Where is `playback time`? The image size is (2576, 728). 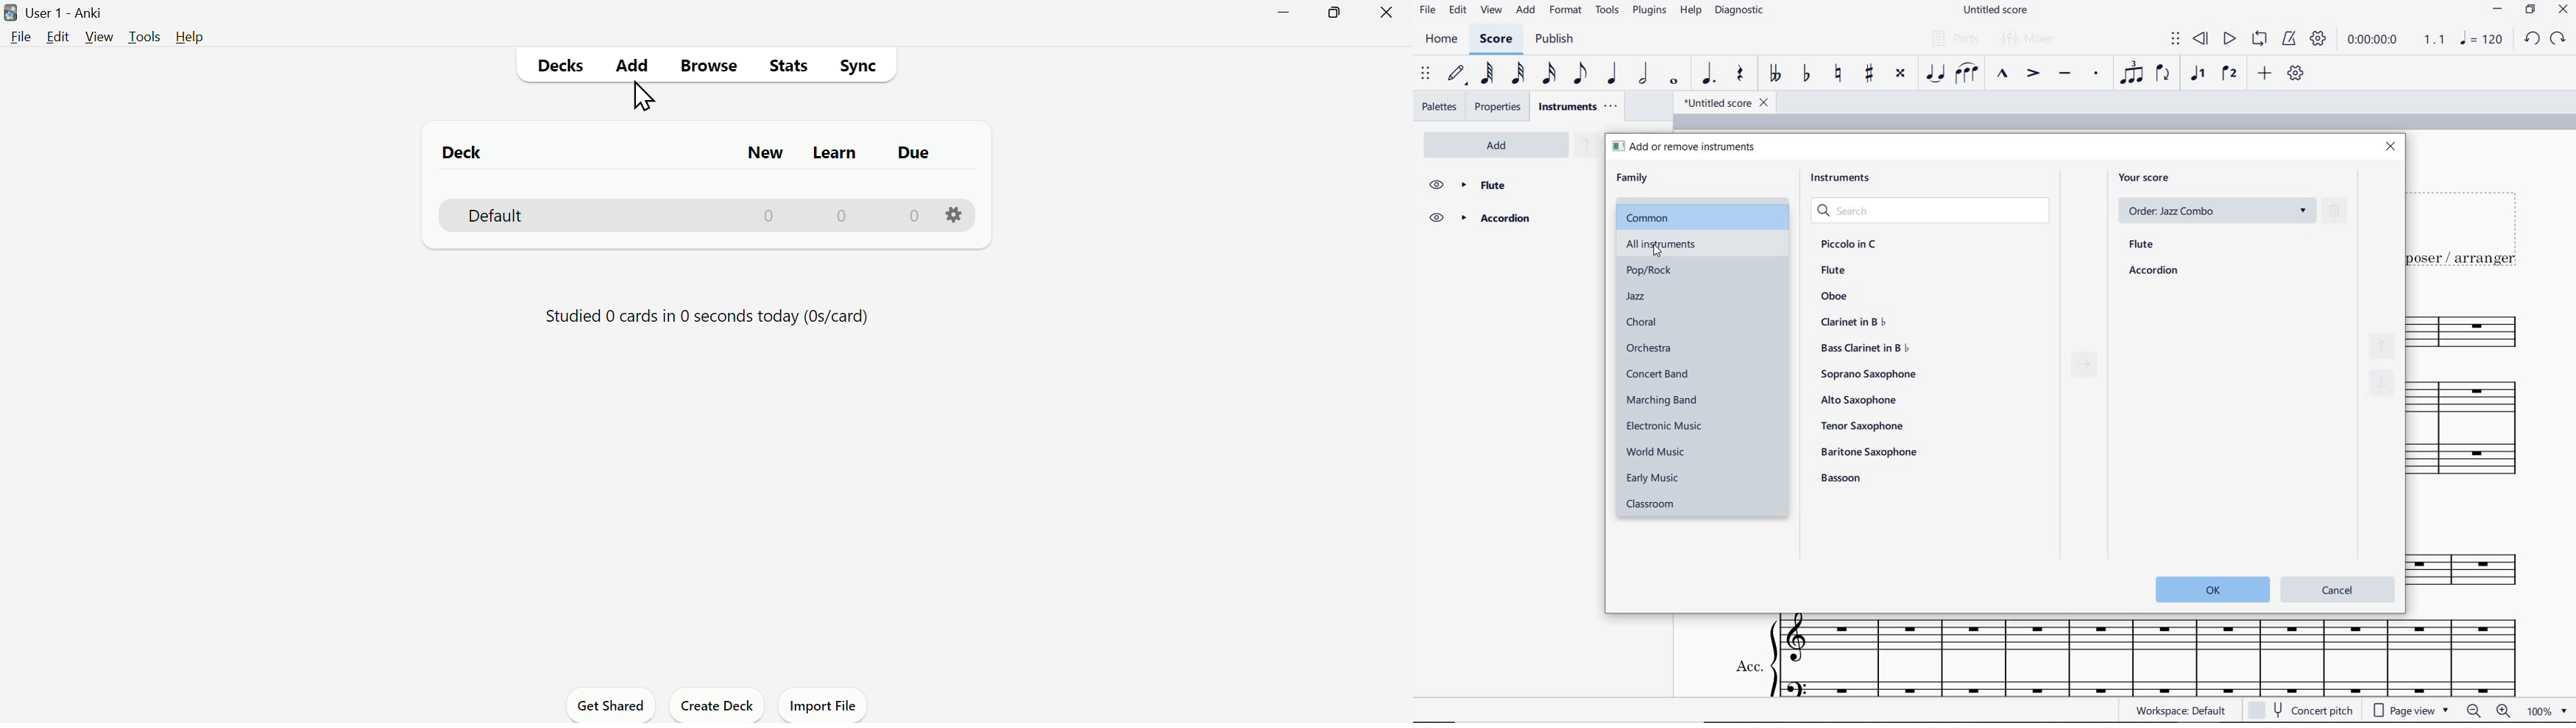 playback time is located at coordinates (2375, 42).